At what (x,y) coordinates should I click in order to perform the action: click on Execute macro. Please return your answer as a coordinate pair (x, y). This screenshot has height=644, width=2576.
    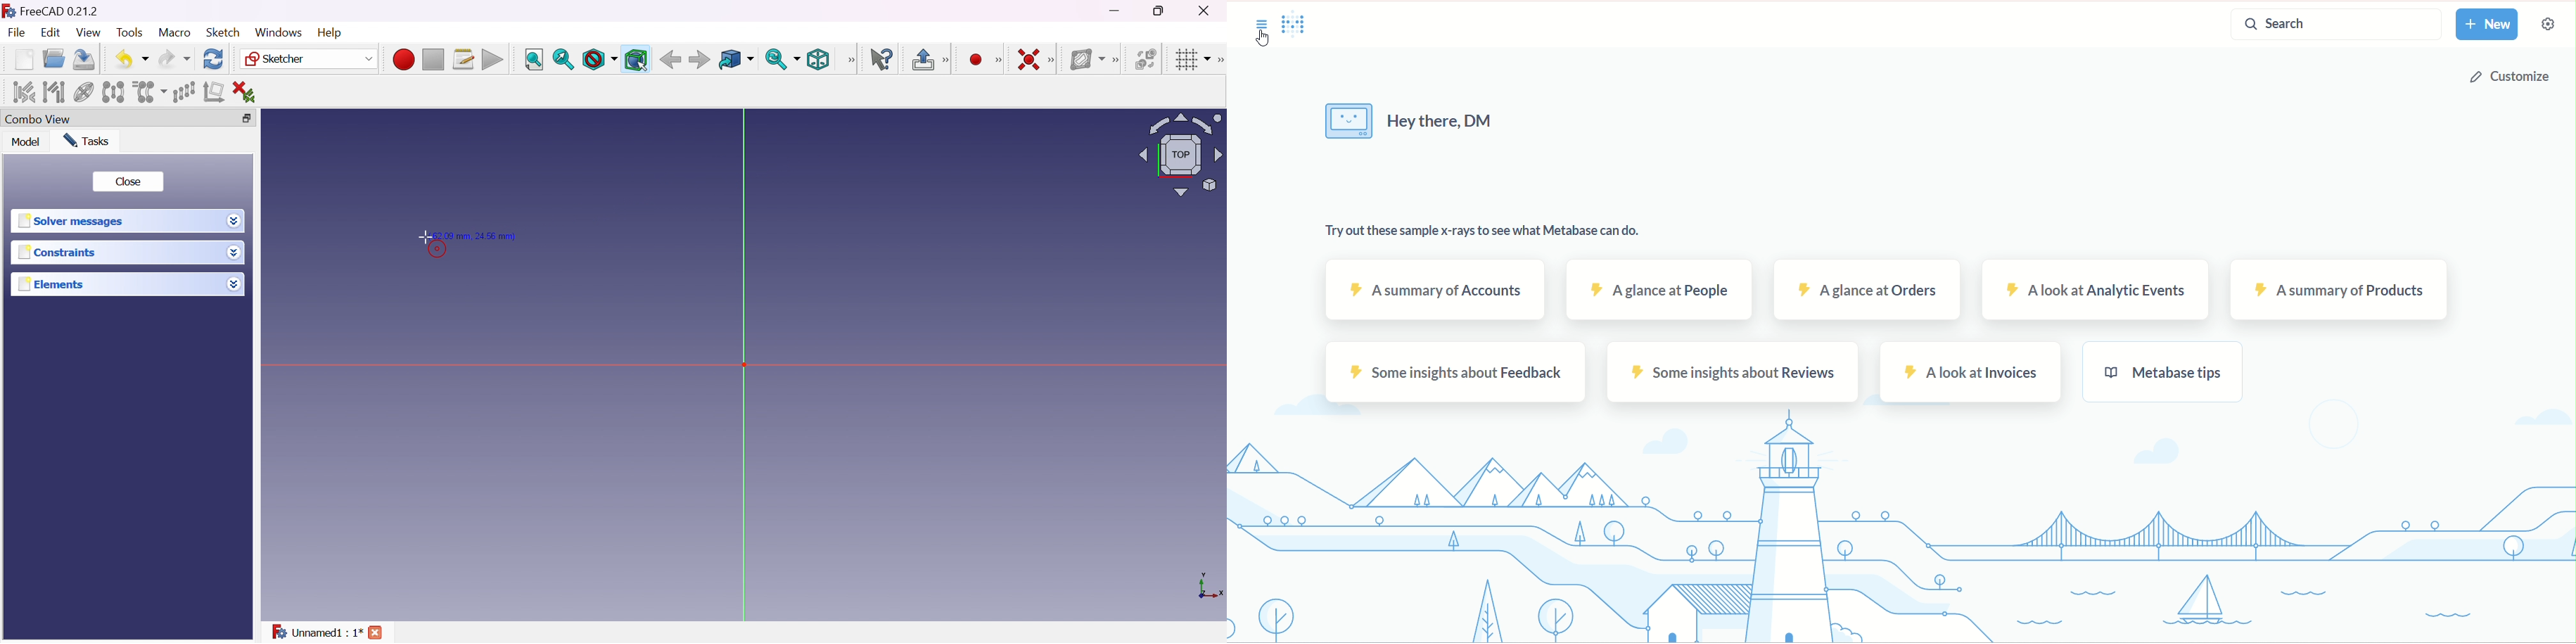
    Looking at the image, I should click on (493, 61).